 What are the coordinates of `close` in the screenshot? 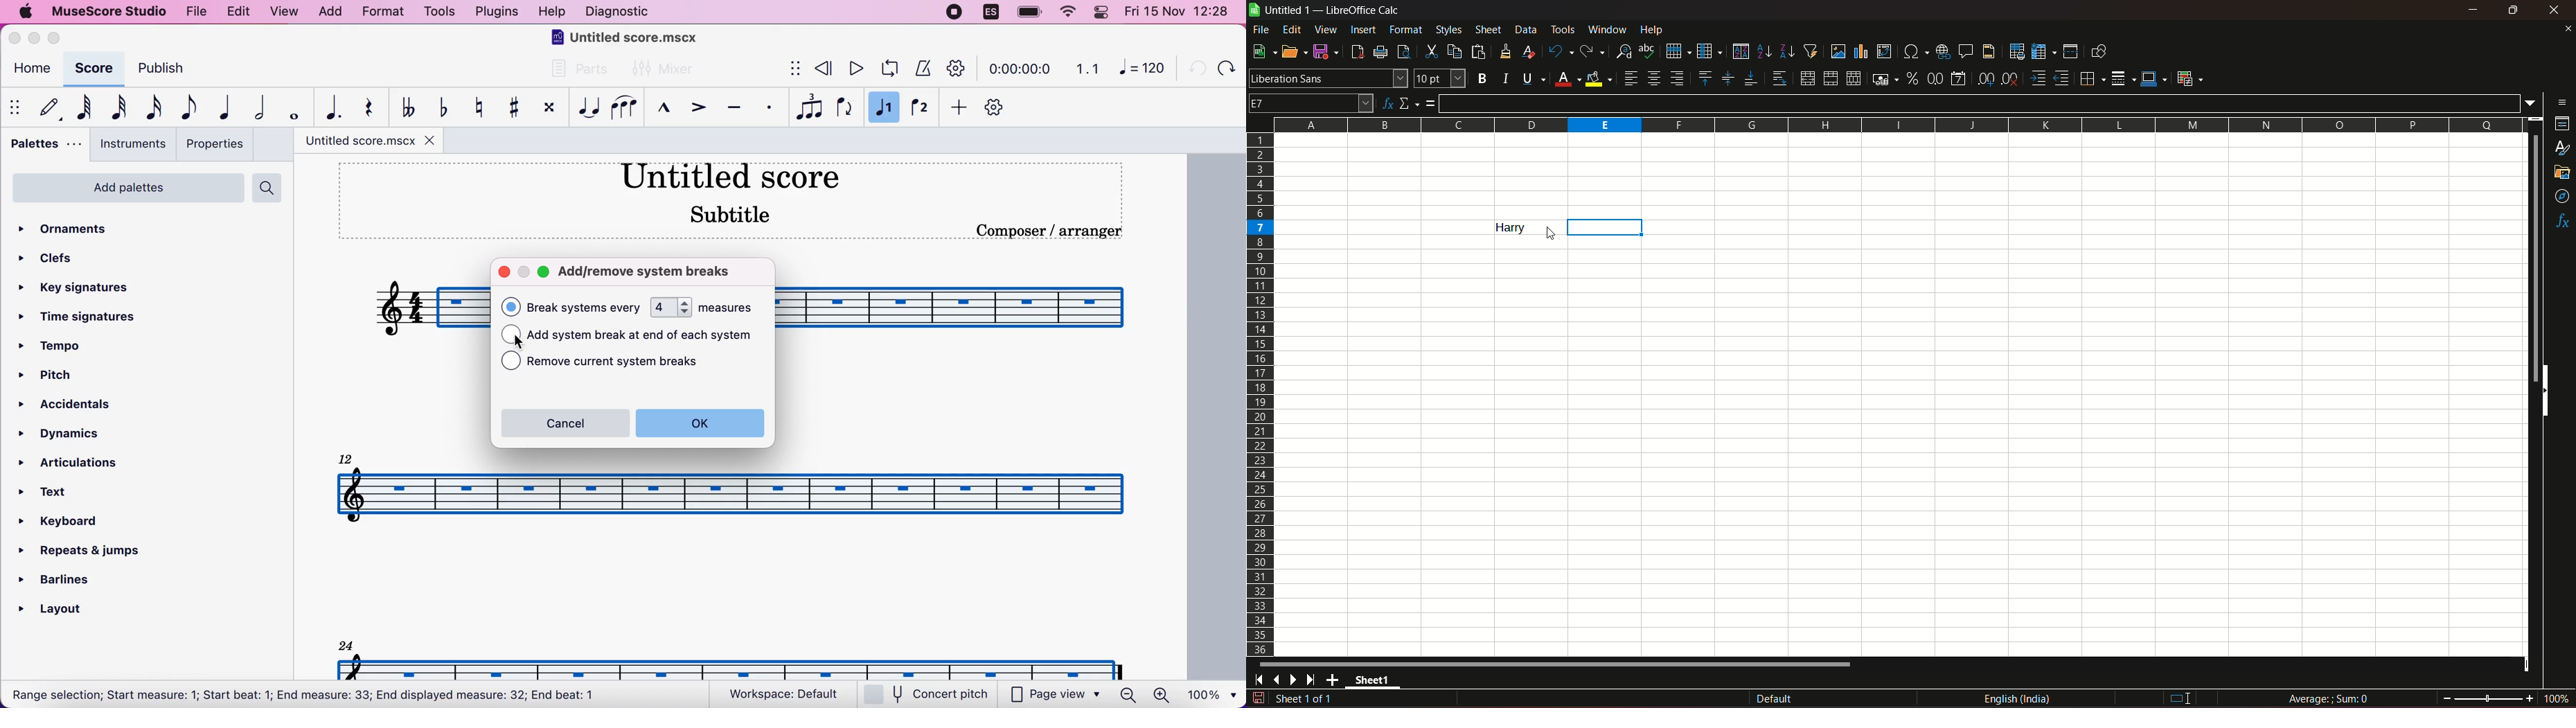 It's located at (17, 39).